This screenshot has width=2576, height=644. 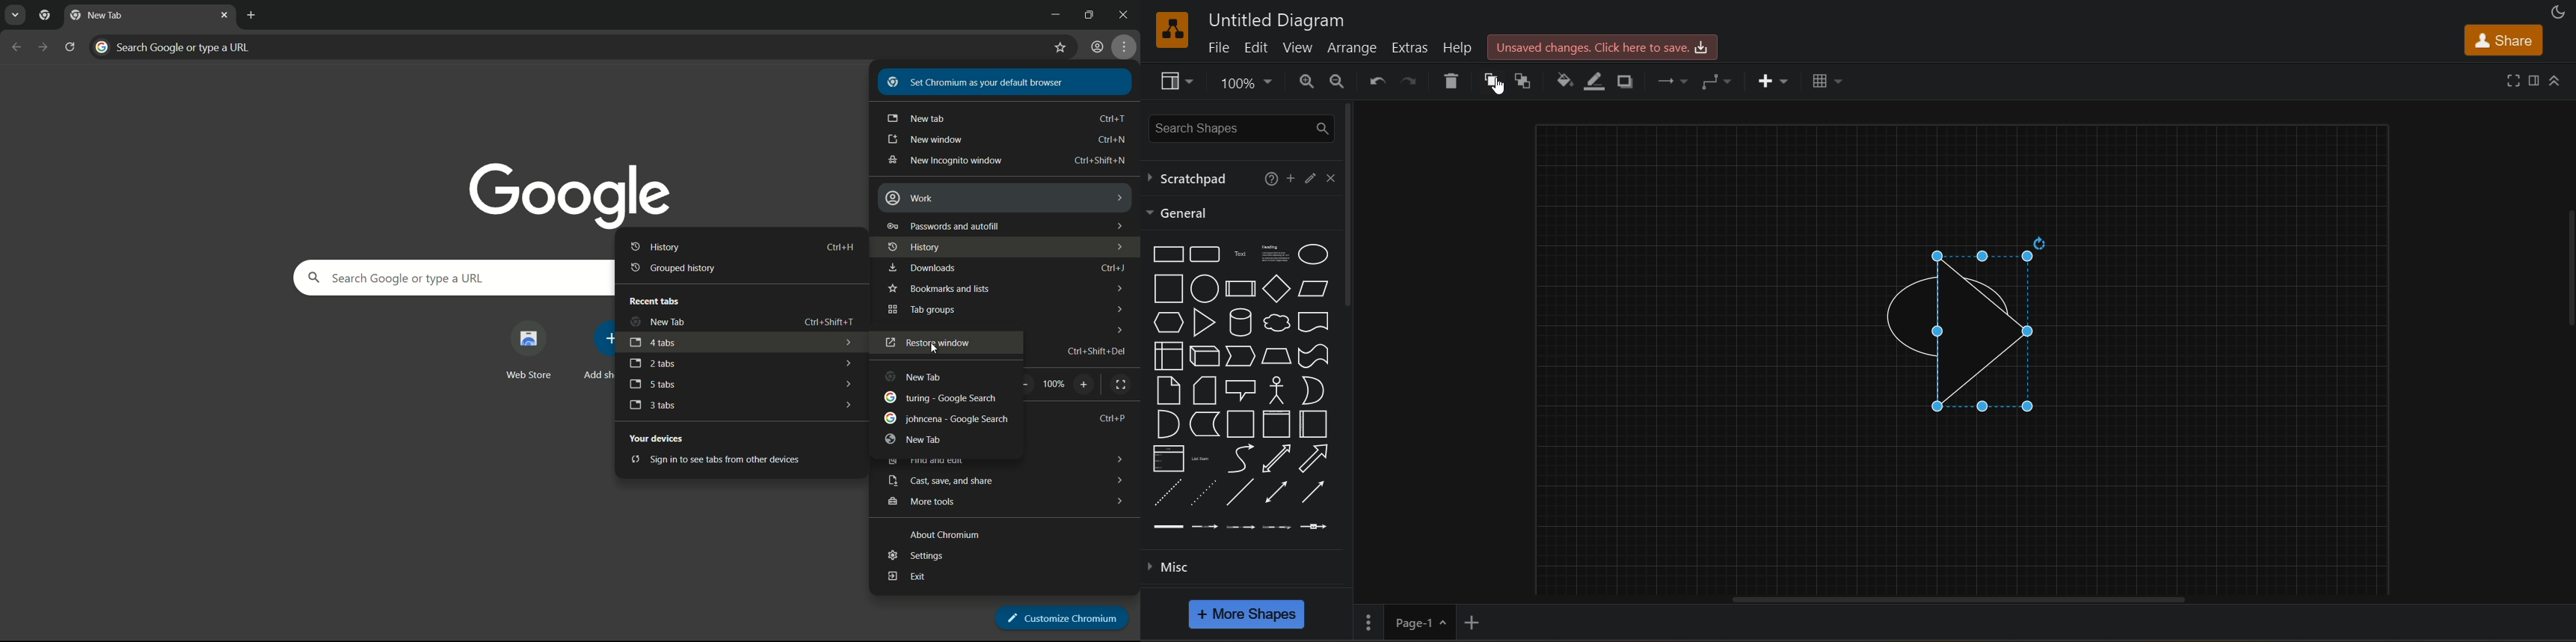 I want to click on undo, so click(x=1375, y=81).